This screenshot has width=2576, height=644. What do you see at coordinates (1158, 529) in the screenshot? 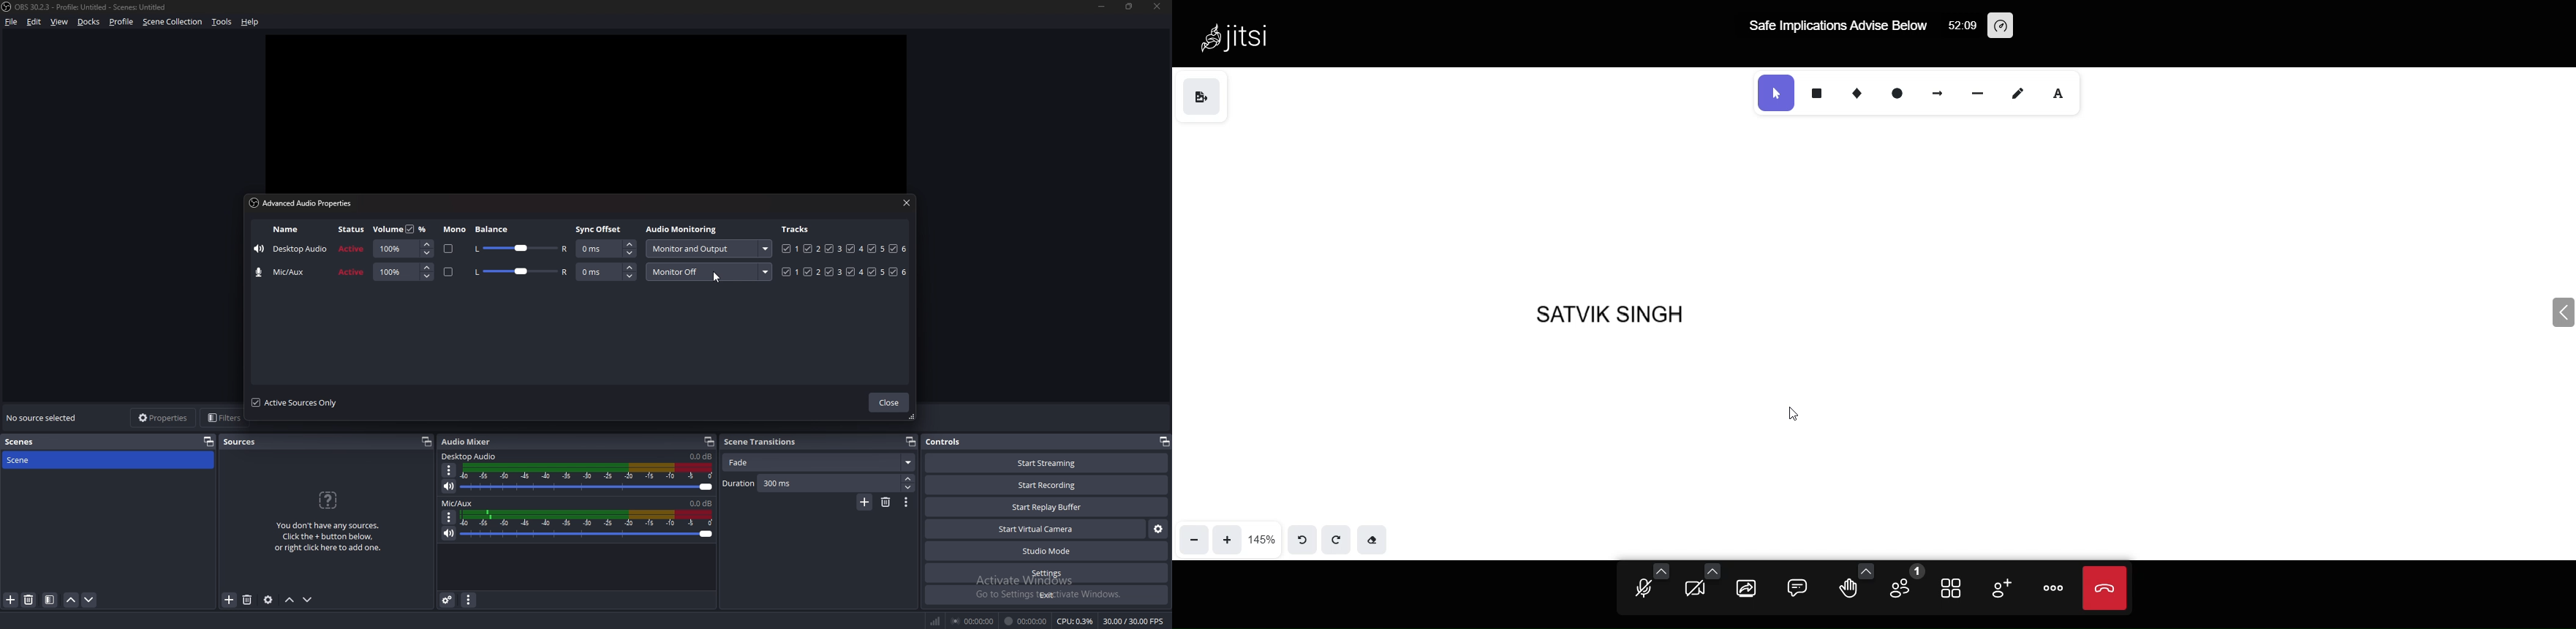
I see `configure virtual camera` at bounding box center [1158, 529].